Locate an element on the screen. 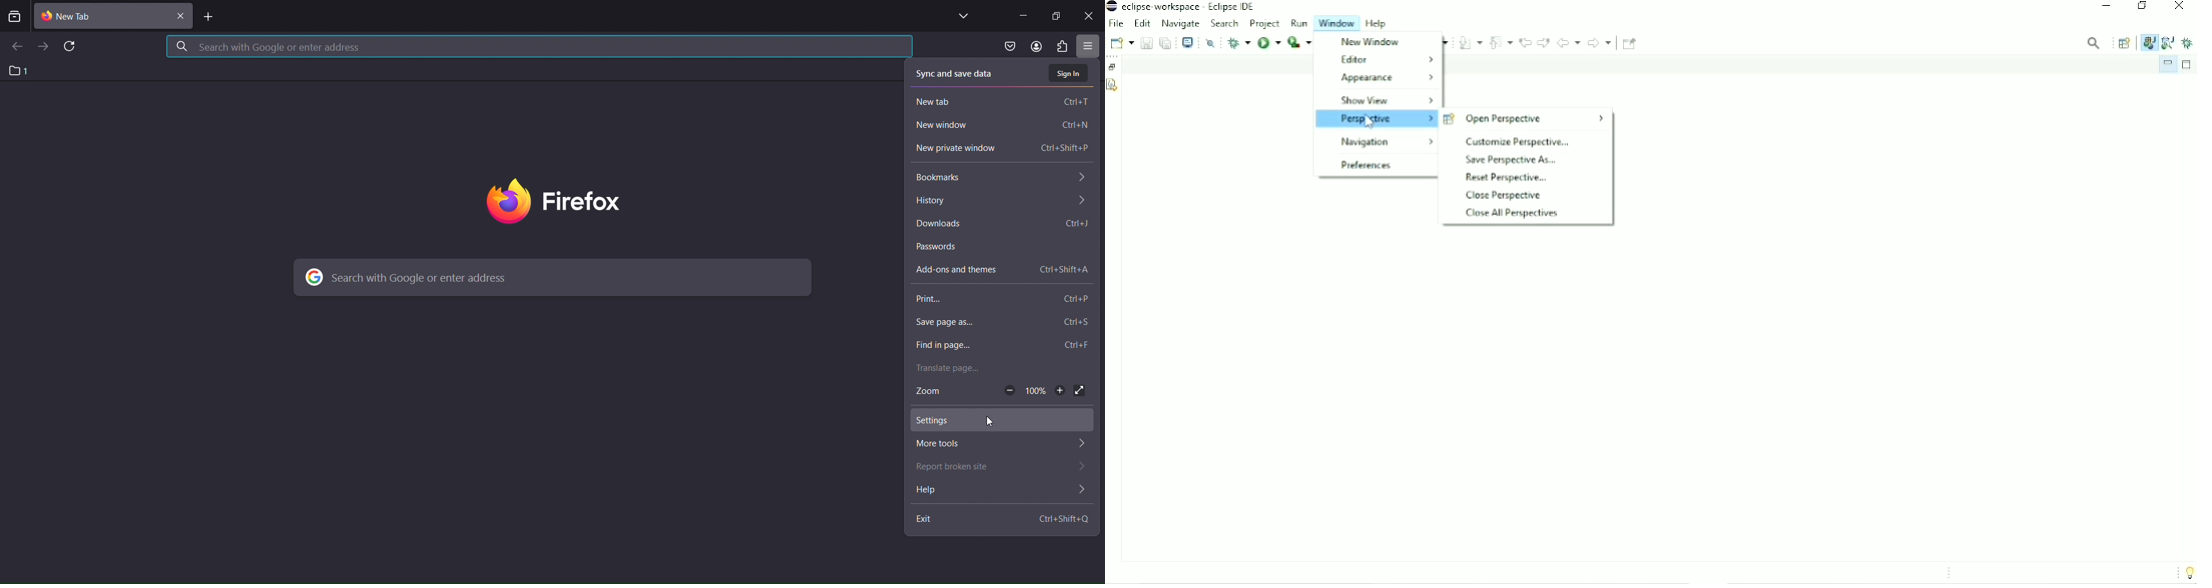  Previous edit location is located at coordinates (1525, 42).